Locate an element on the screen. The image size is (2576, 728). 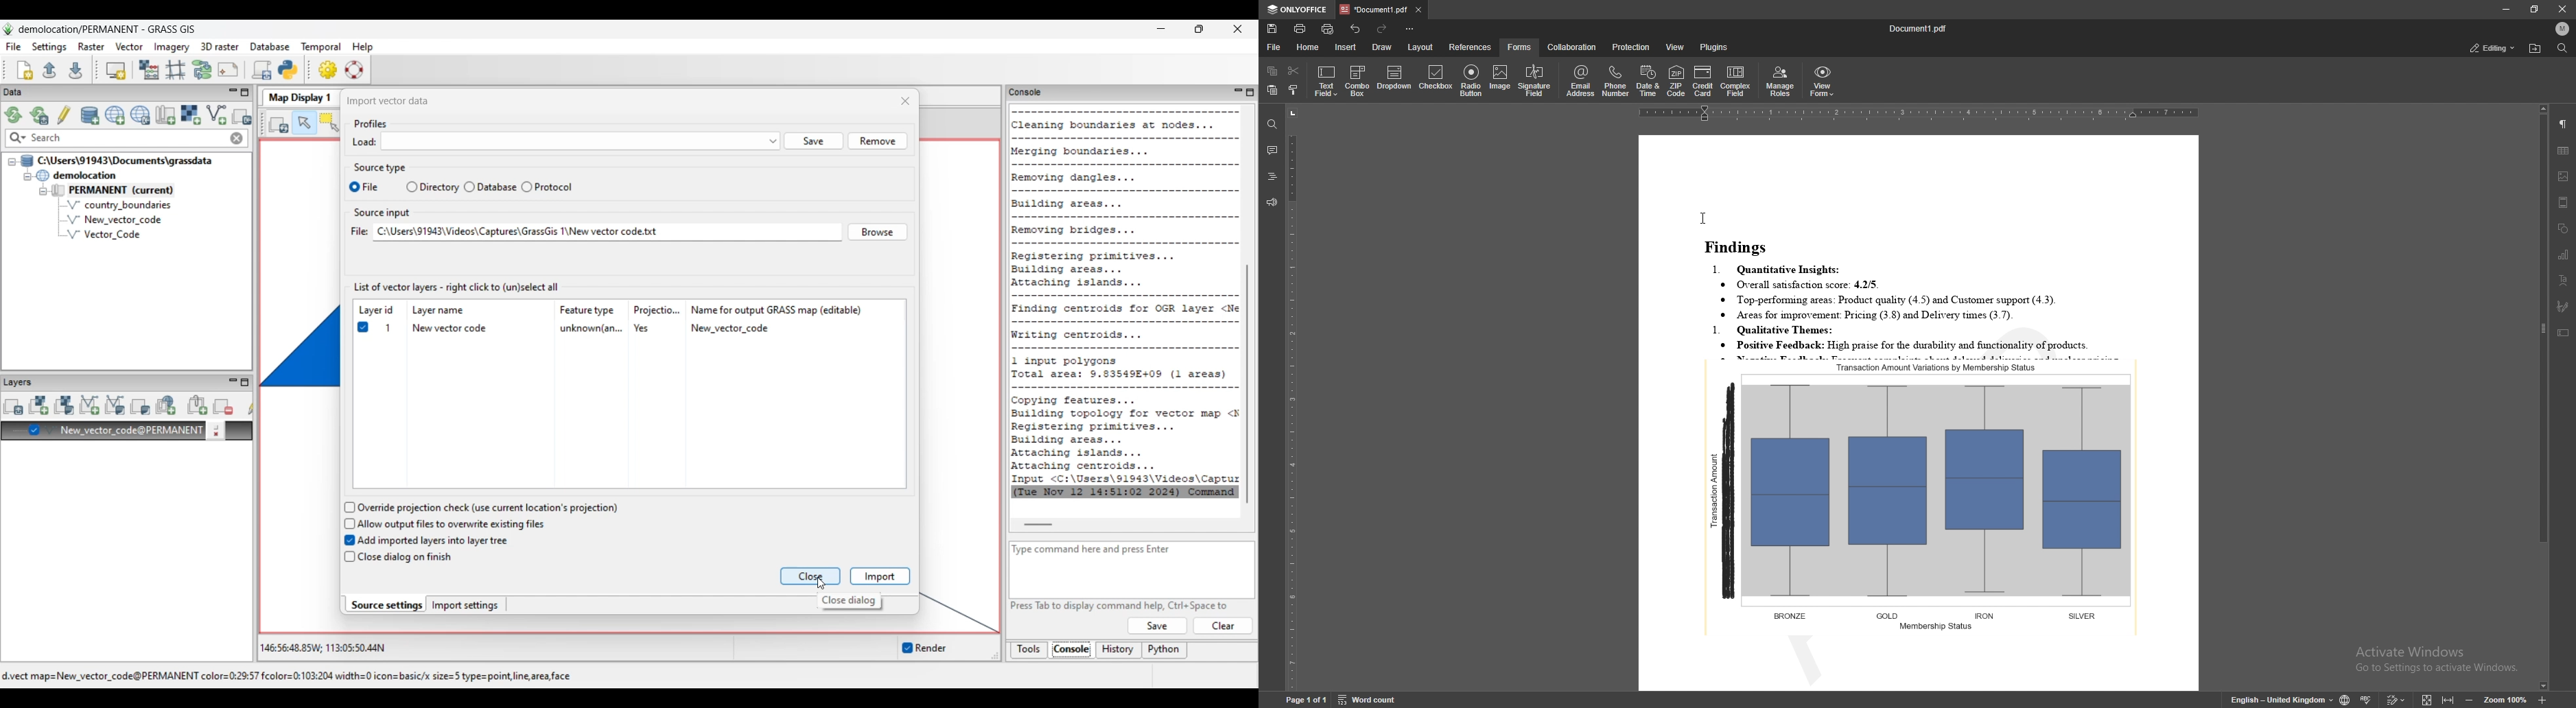
combo box is located at coordinates (1359, 80).